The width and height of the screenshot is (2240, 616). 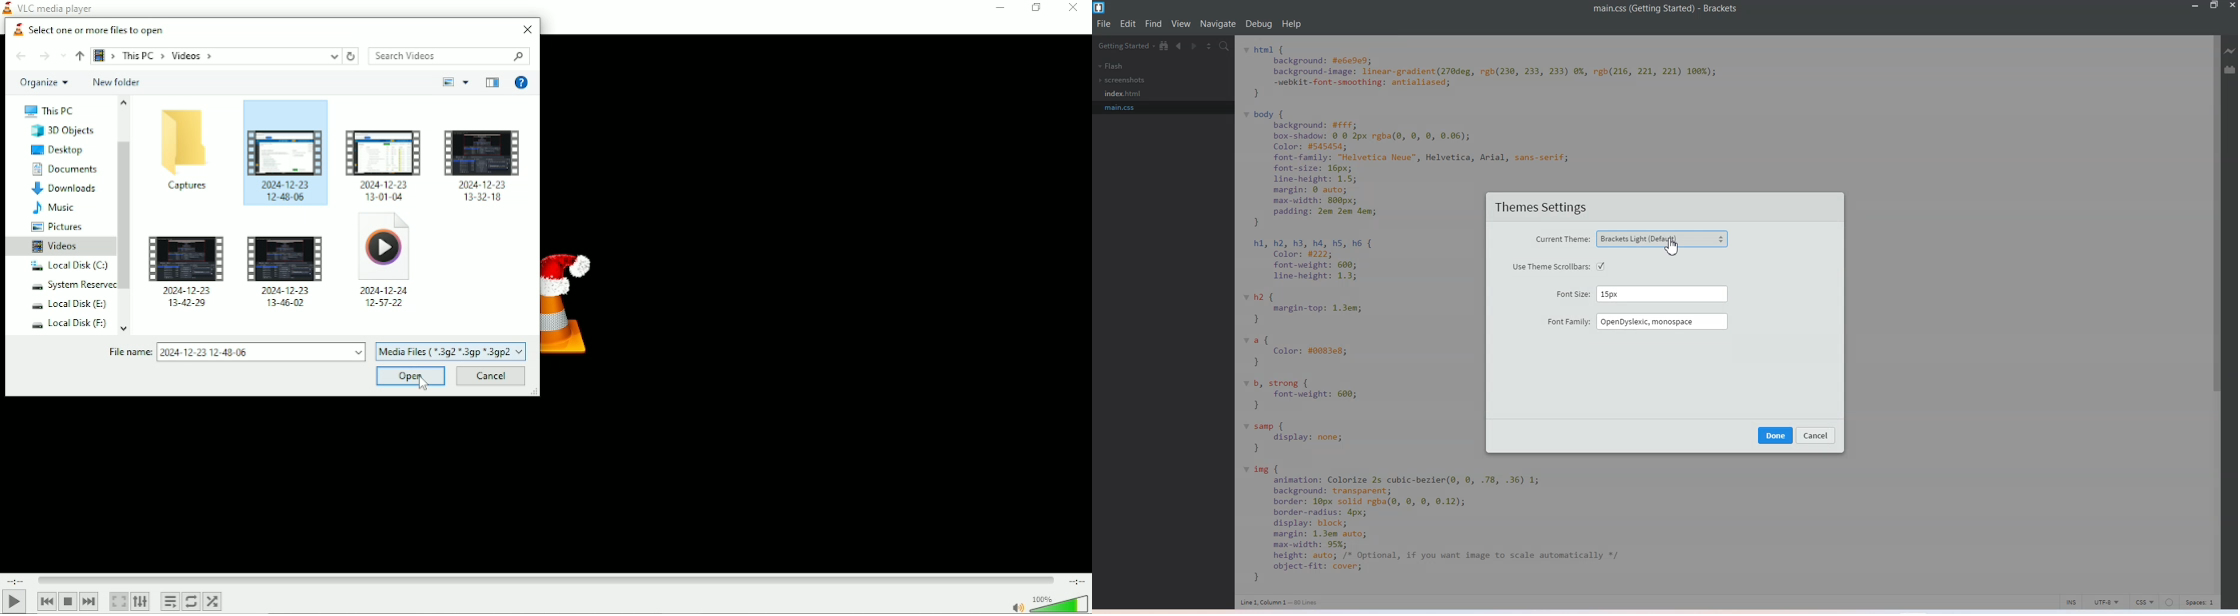 I want to click on Split screen vertically and Horizontally, so click(x=1210, y=46).